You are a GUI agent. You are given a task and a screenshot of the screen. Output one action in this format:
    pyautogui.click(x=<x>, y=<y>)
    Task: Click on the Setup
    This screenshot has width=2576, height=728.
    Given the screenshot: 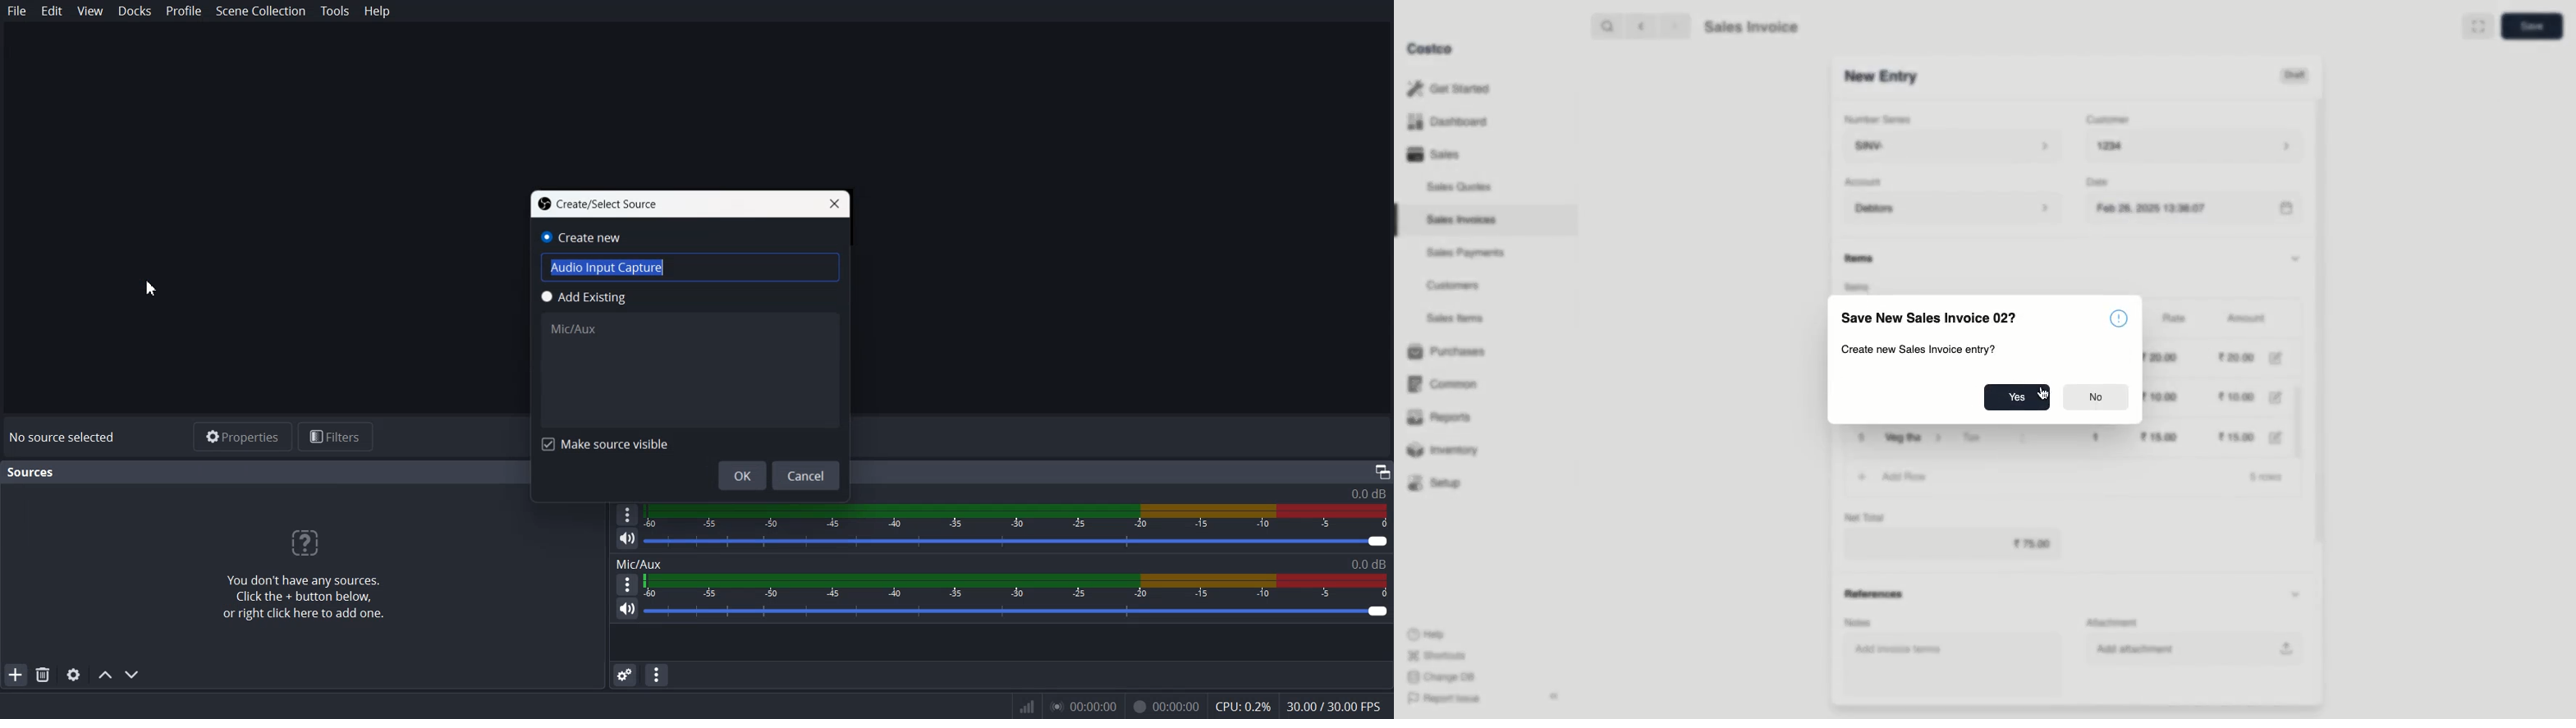 What is the action you would take?
    pyautogui.click(x=1441, y=483)
    